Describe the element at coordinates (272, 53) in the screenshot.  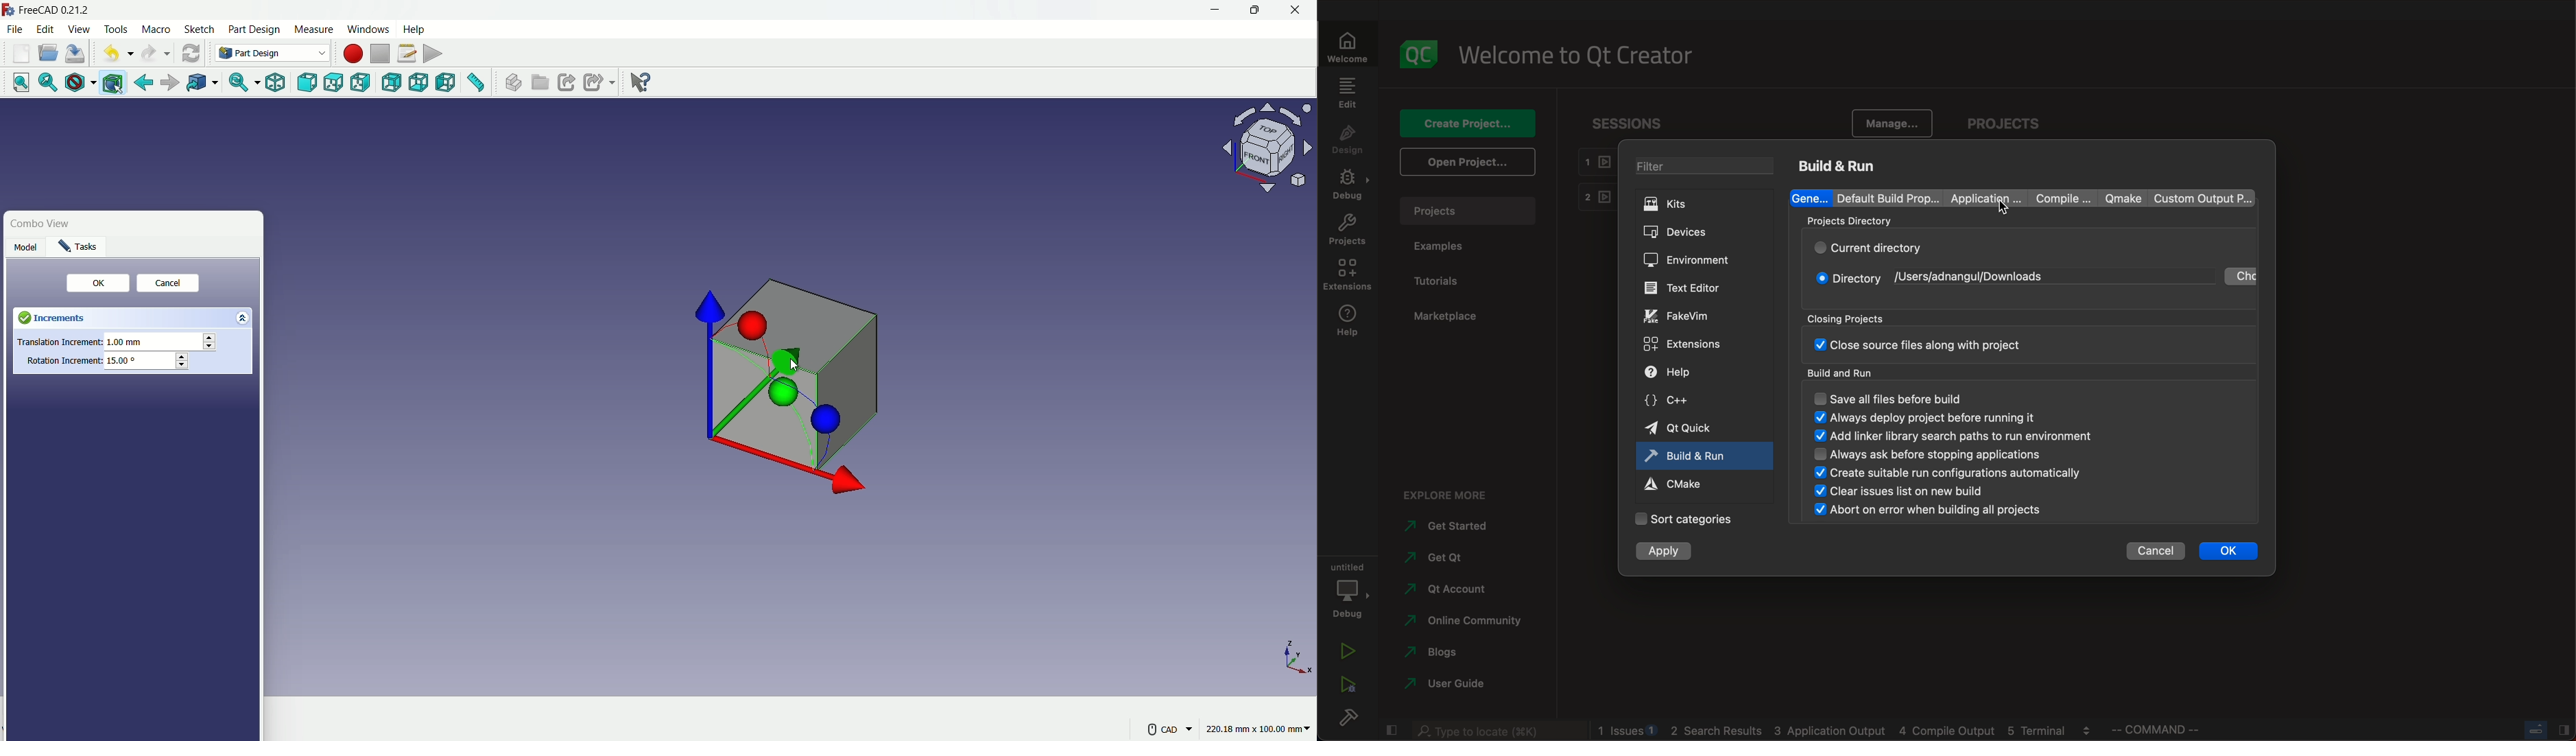
I see `Part Design` at that location.